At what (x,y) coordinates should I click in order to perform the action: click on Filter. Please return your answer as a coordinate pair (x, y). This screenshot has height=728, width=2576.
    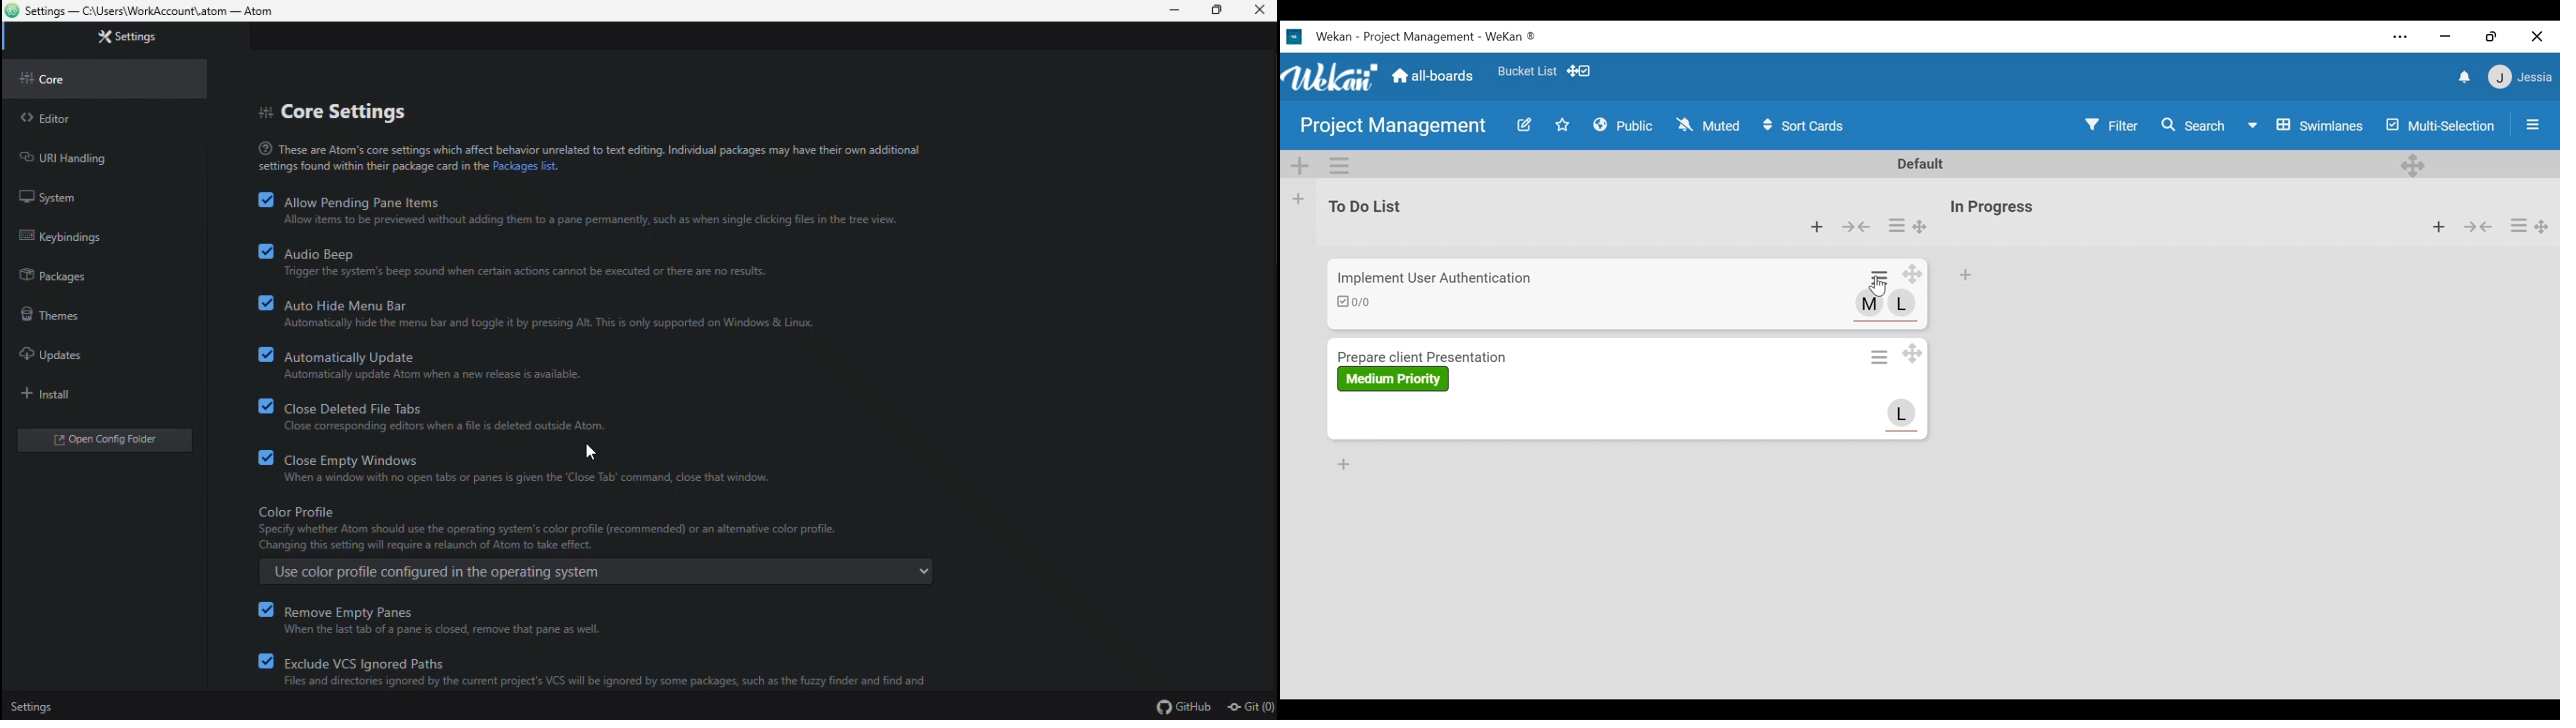
    Looking at the image, I should click on (2113, 125).